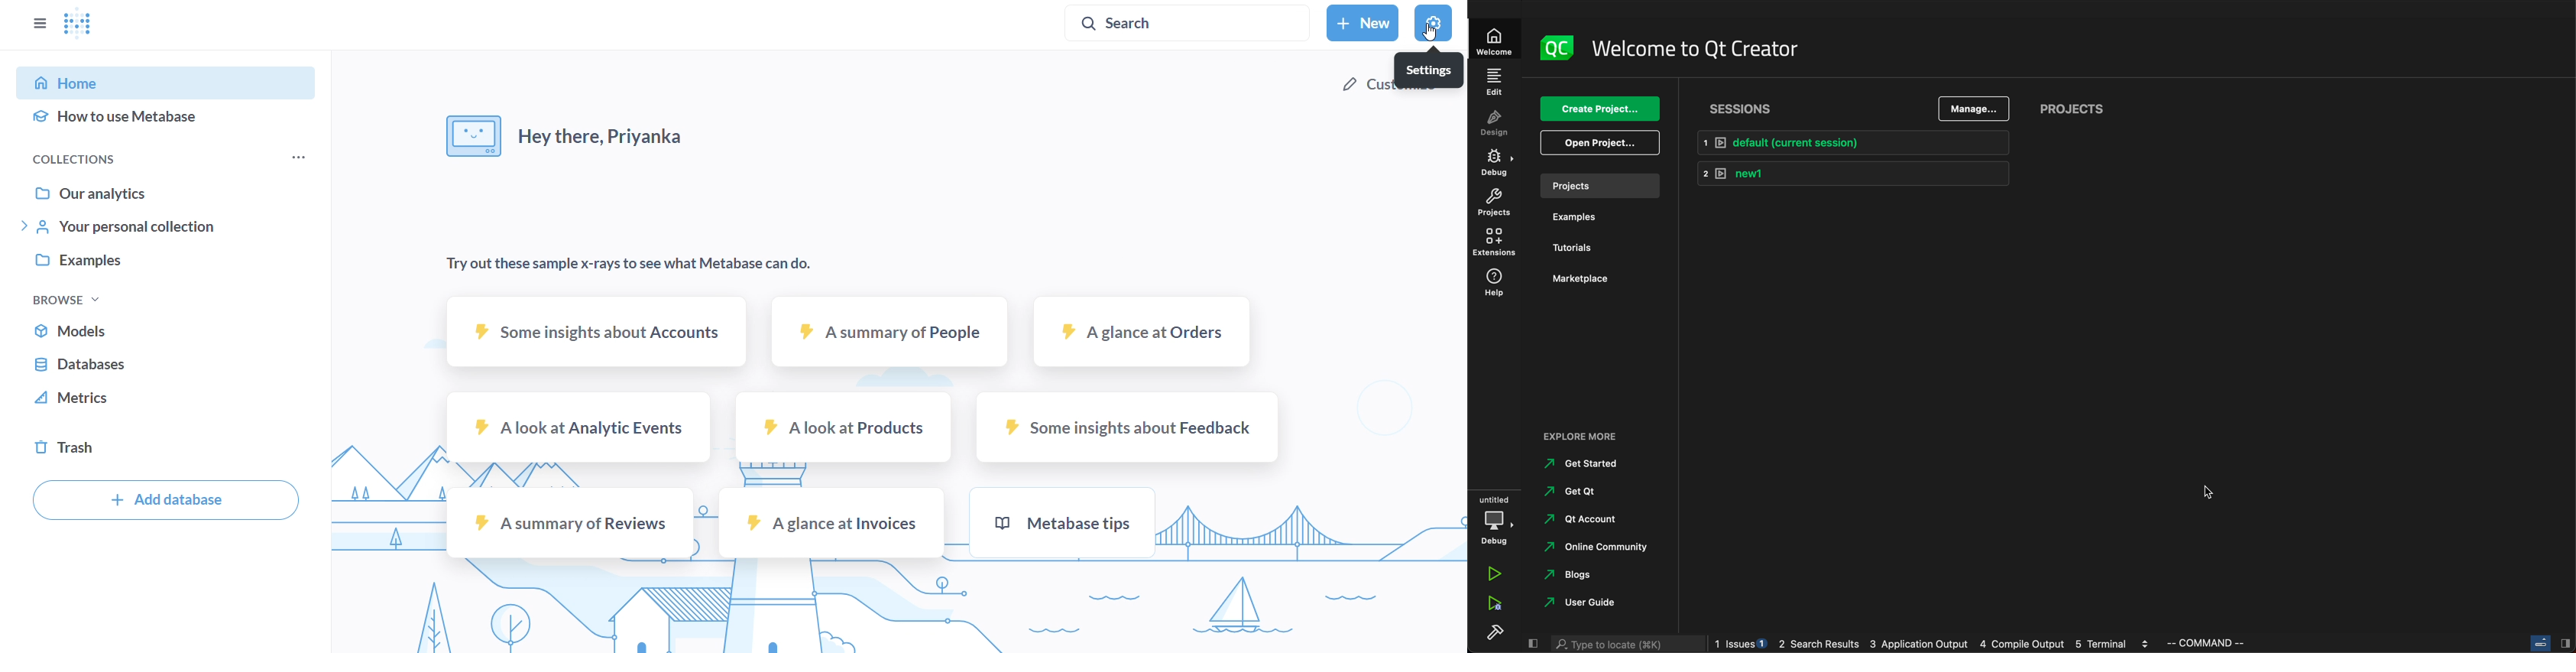  What do you see at coordinates (1066, 521) in the screenshot?
I see `metabase tips` at bounding box center [1066, 521].